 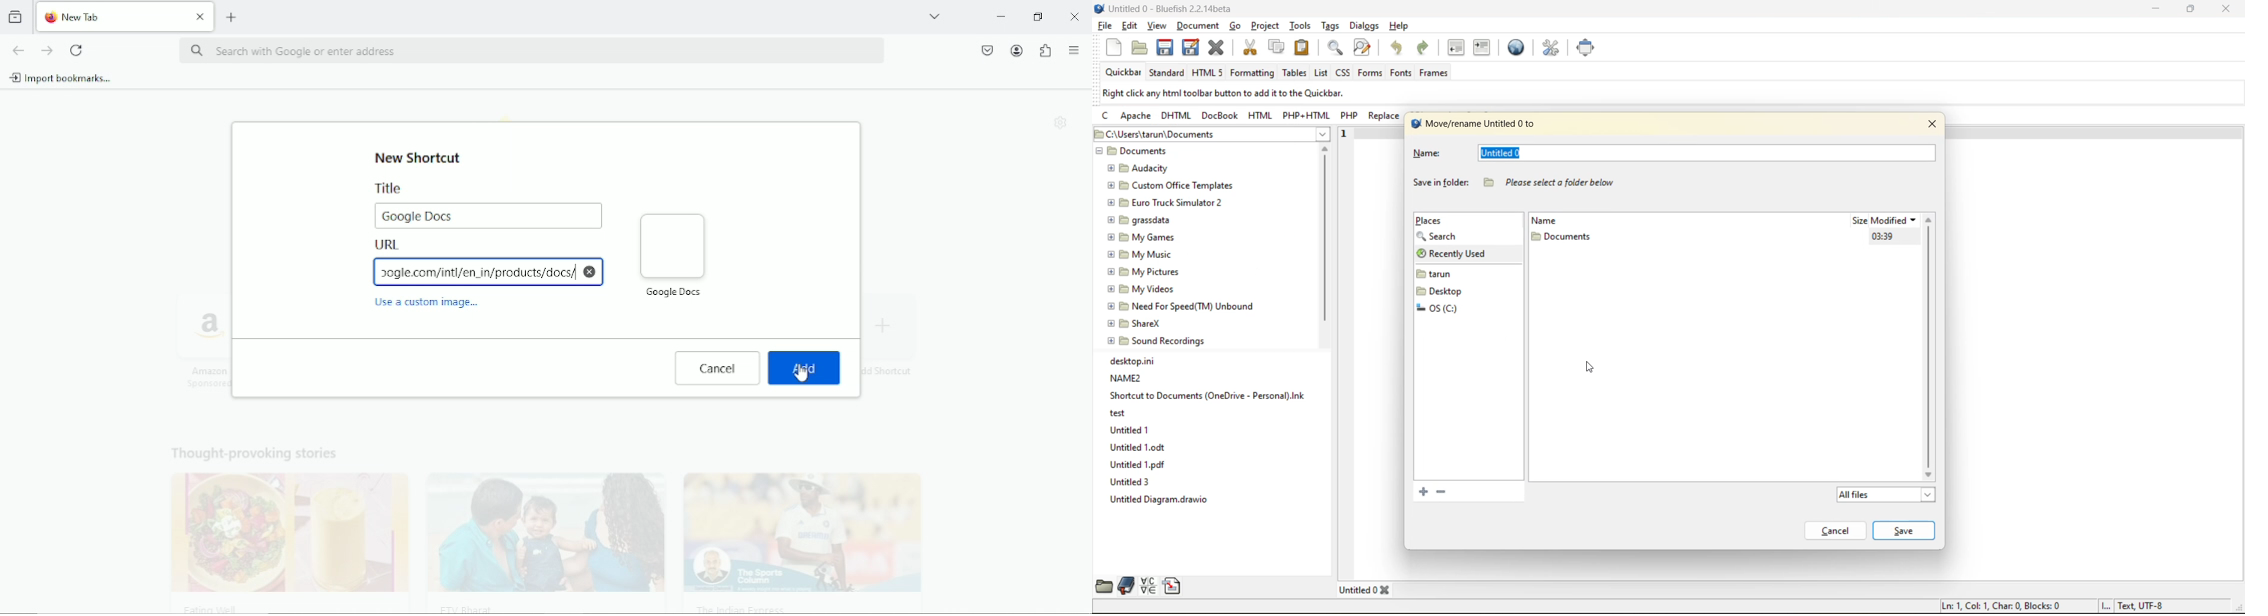 What do you see at coordinates (1424, 492) in the screenshot?
I see `add current folder to bookmarks` at bounding box center [1424, 492].